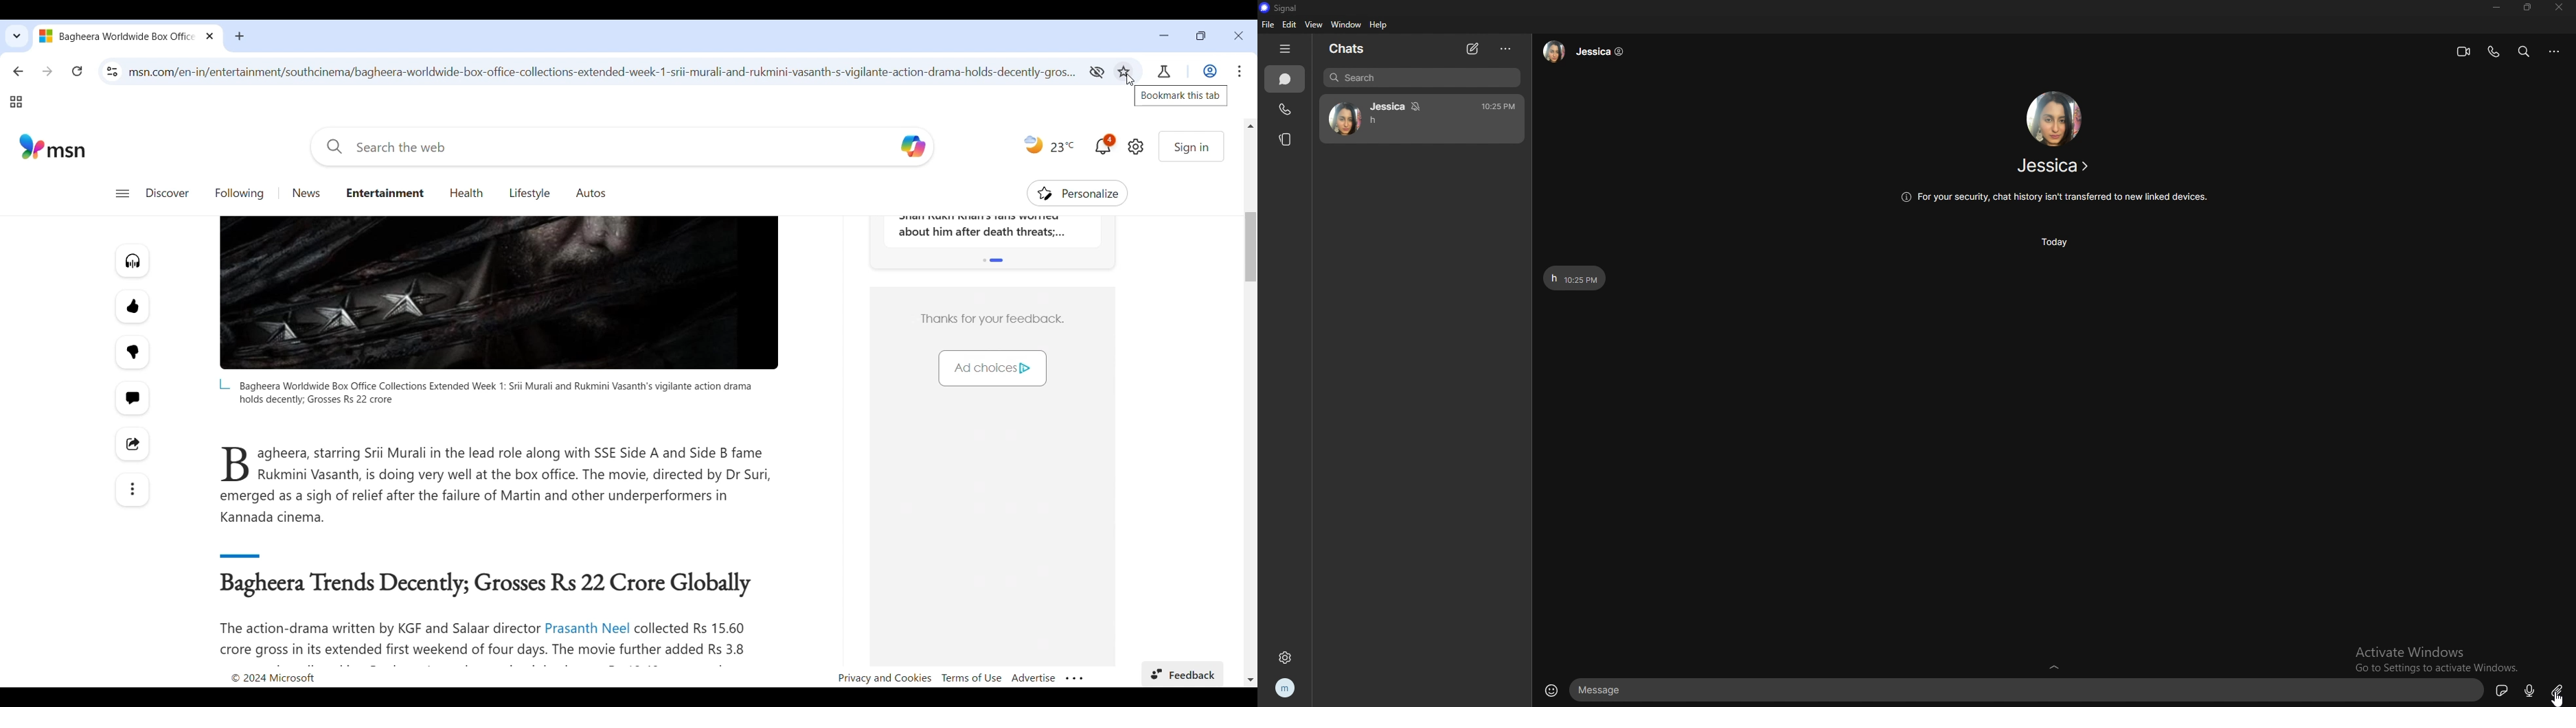  Describe the element at coordinates (1347, 48) in the screenshot. I see `chats` at that location.